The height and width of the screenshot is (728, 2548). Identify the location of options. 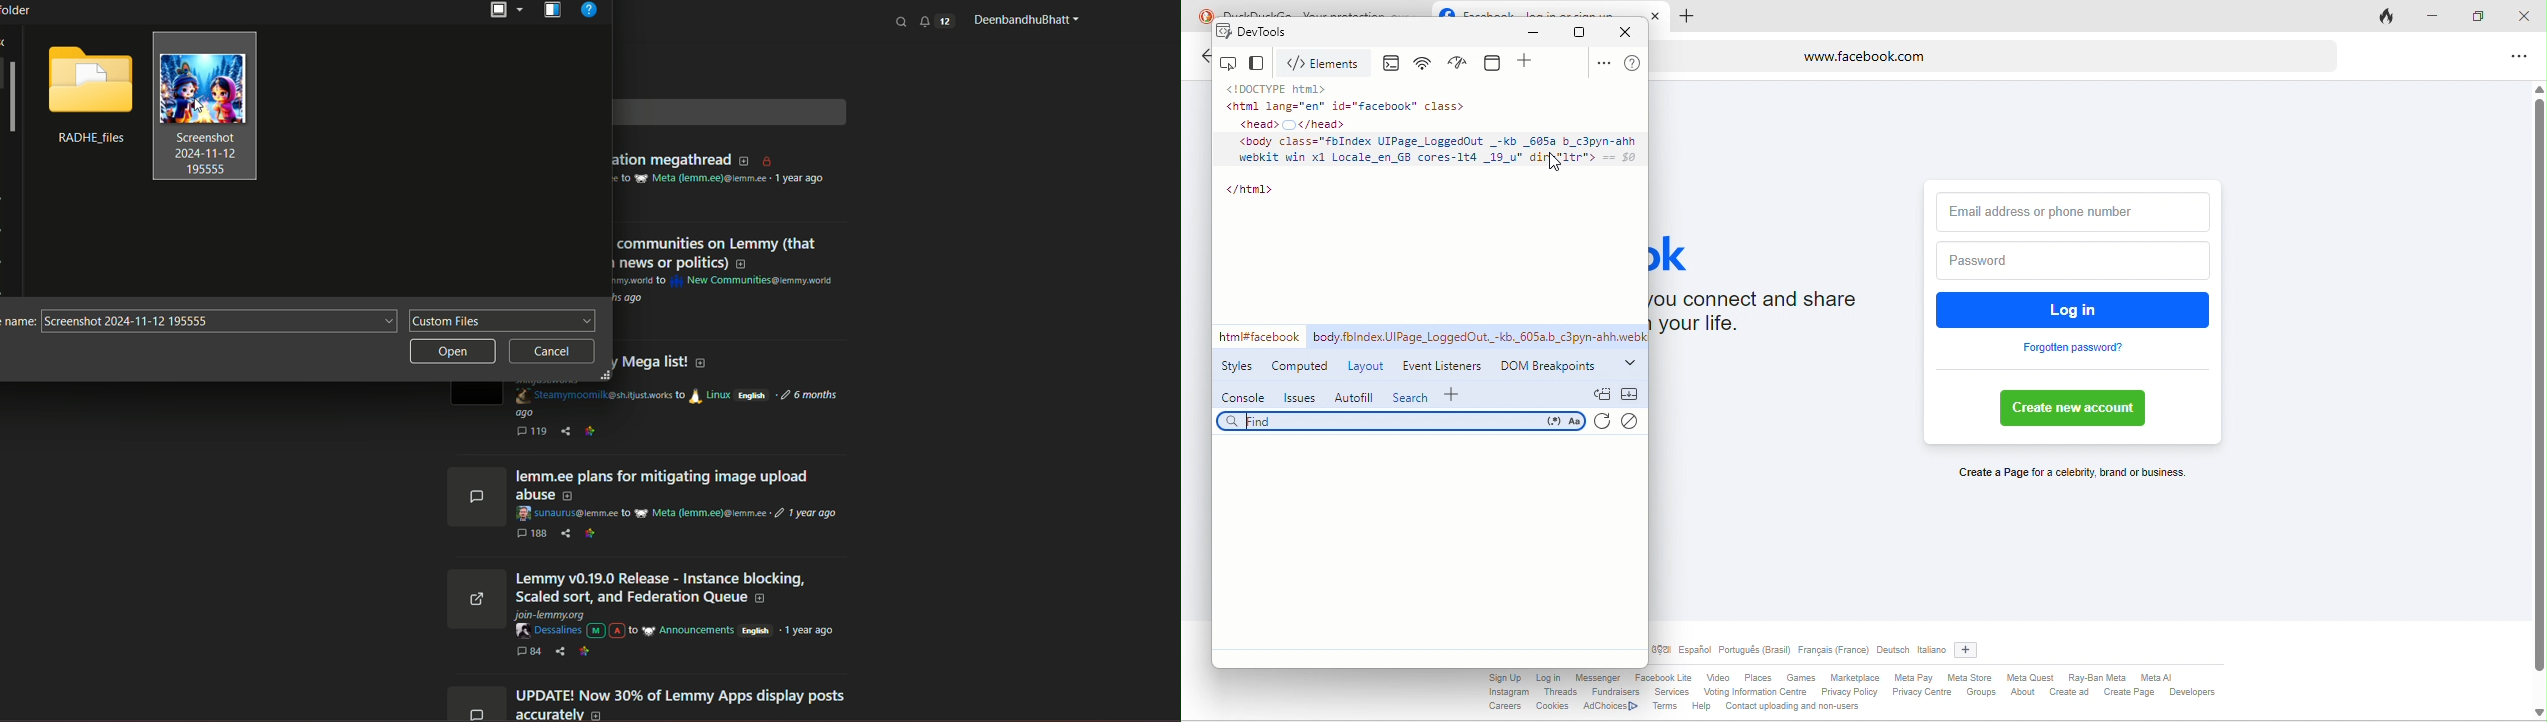
(2515, 58).